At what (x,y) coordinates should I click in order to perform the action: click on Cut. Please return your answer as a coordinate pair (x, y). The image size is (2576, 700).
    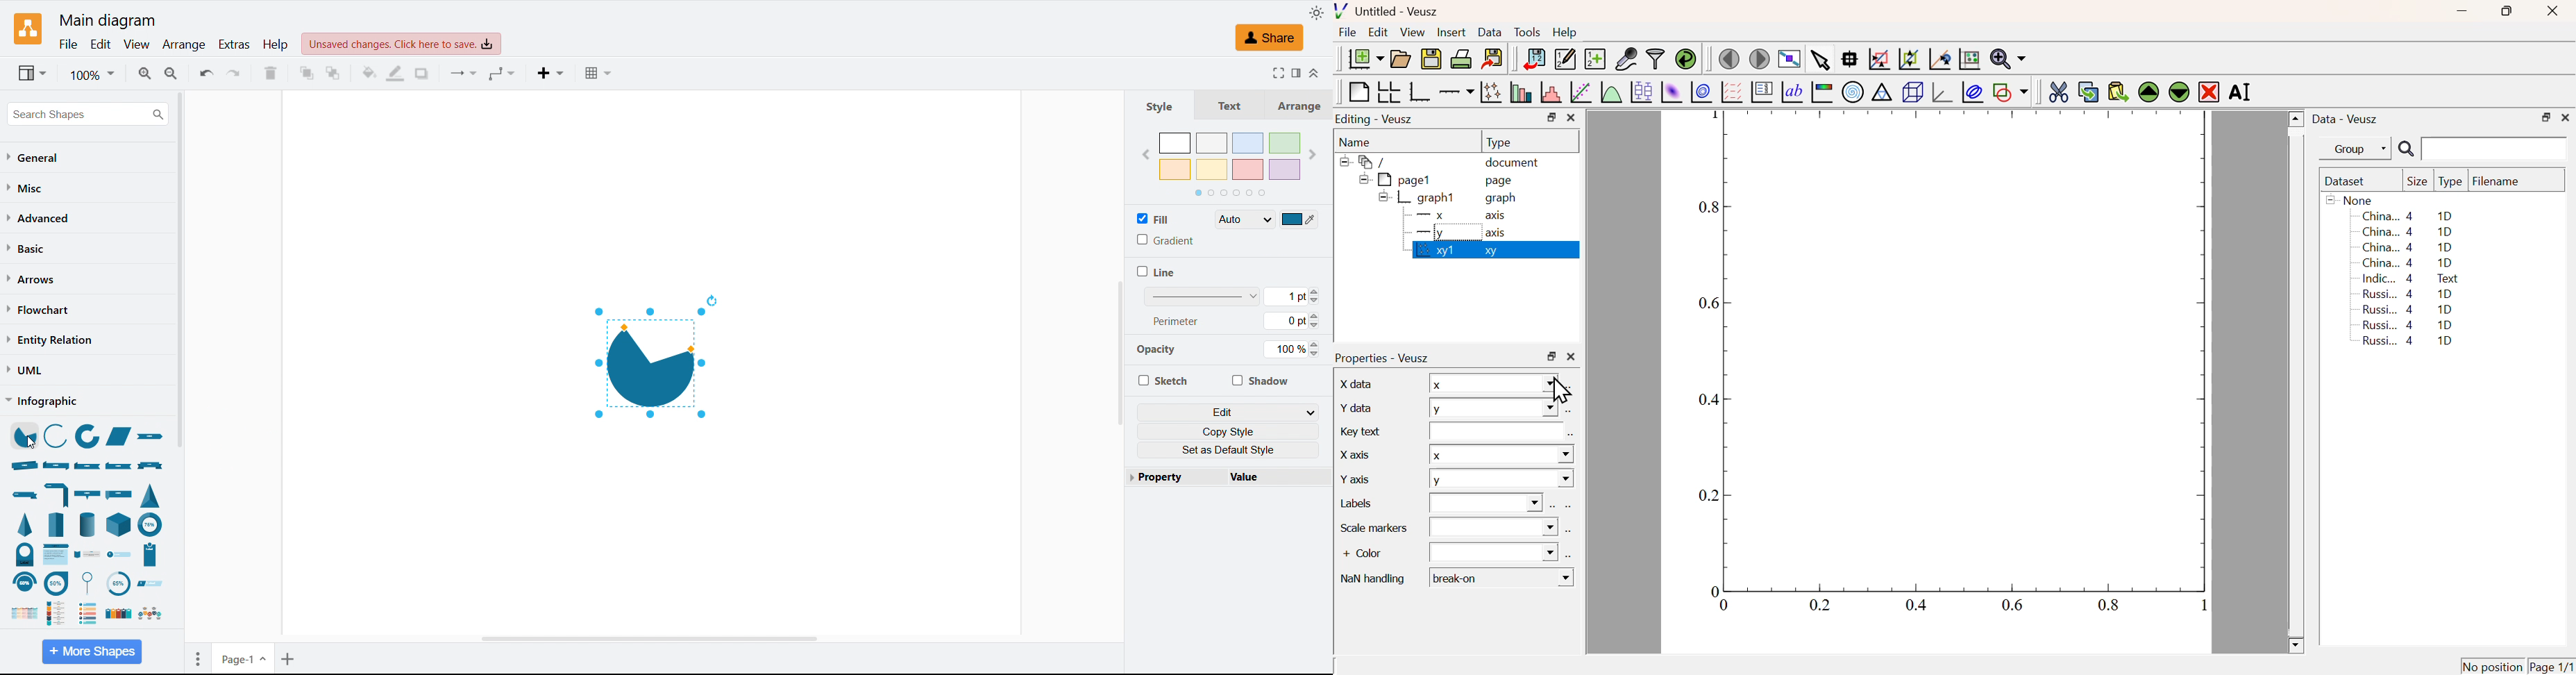
    Looking at the image, I should click on (2058, 91).